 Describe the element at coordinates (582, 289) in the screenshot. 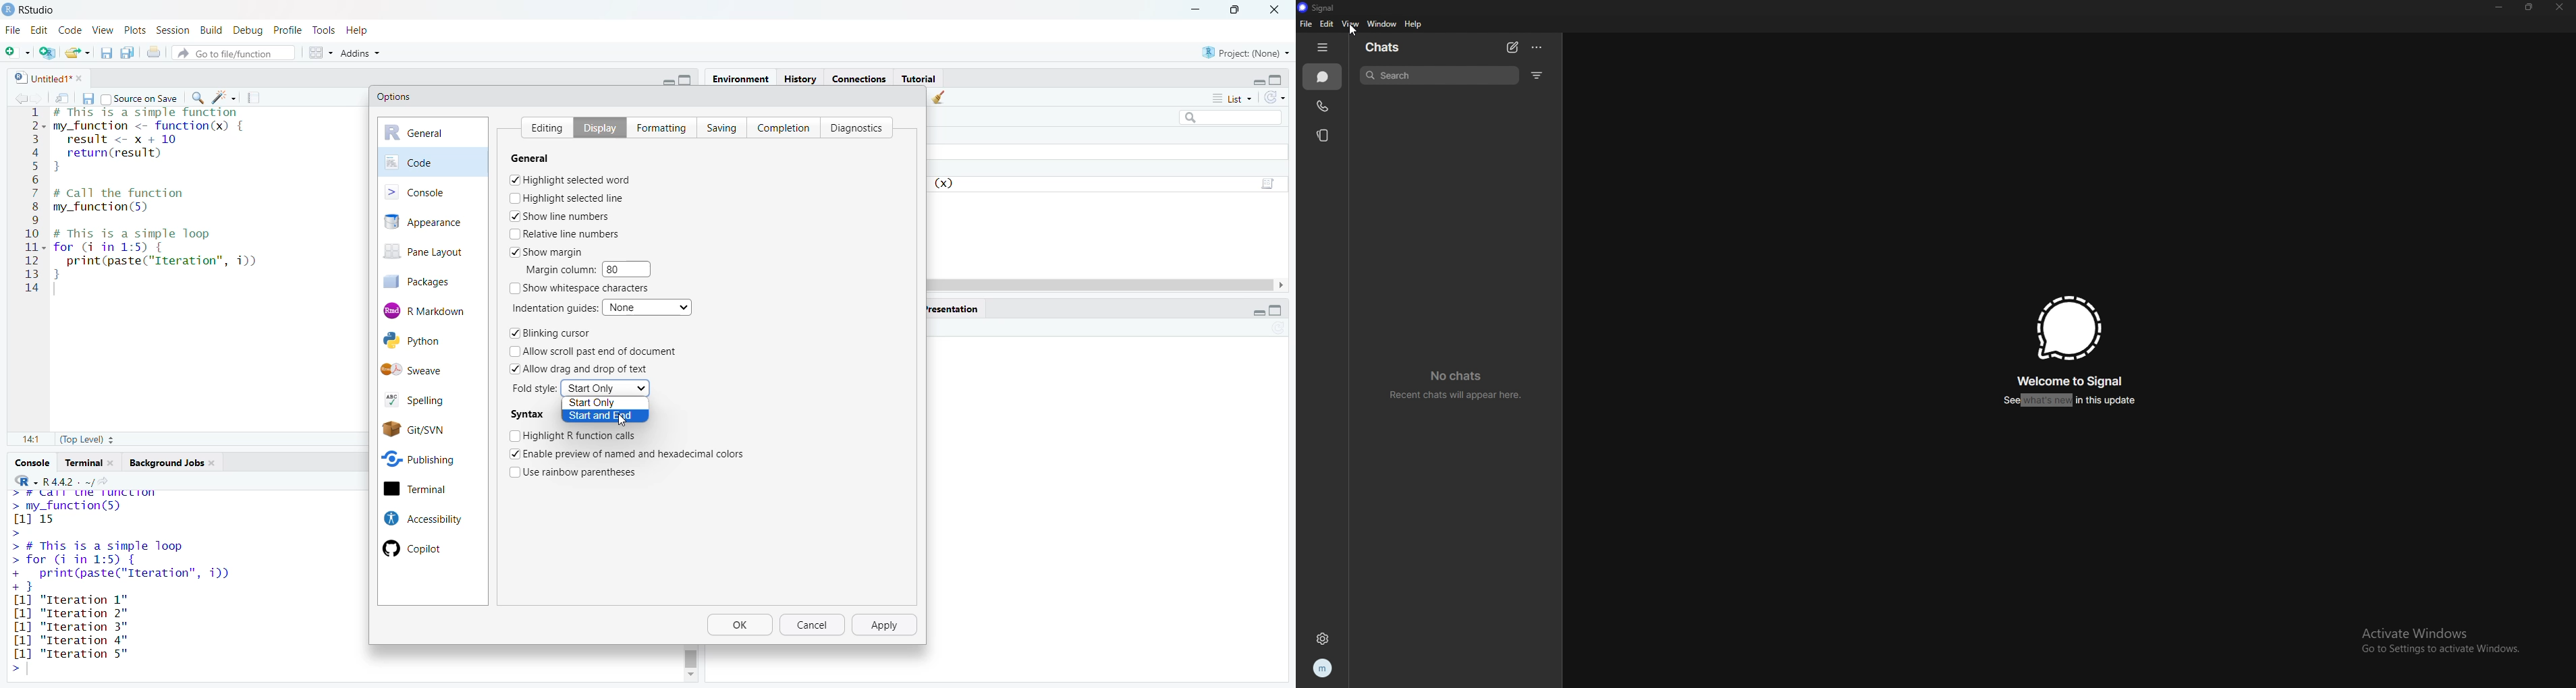

I see `show whitespace characters` at that location.